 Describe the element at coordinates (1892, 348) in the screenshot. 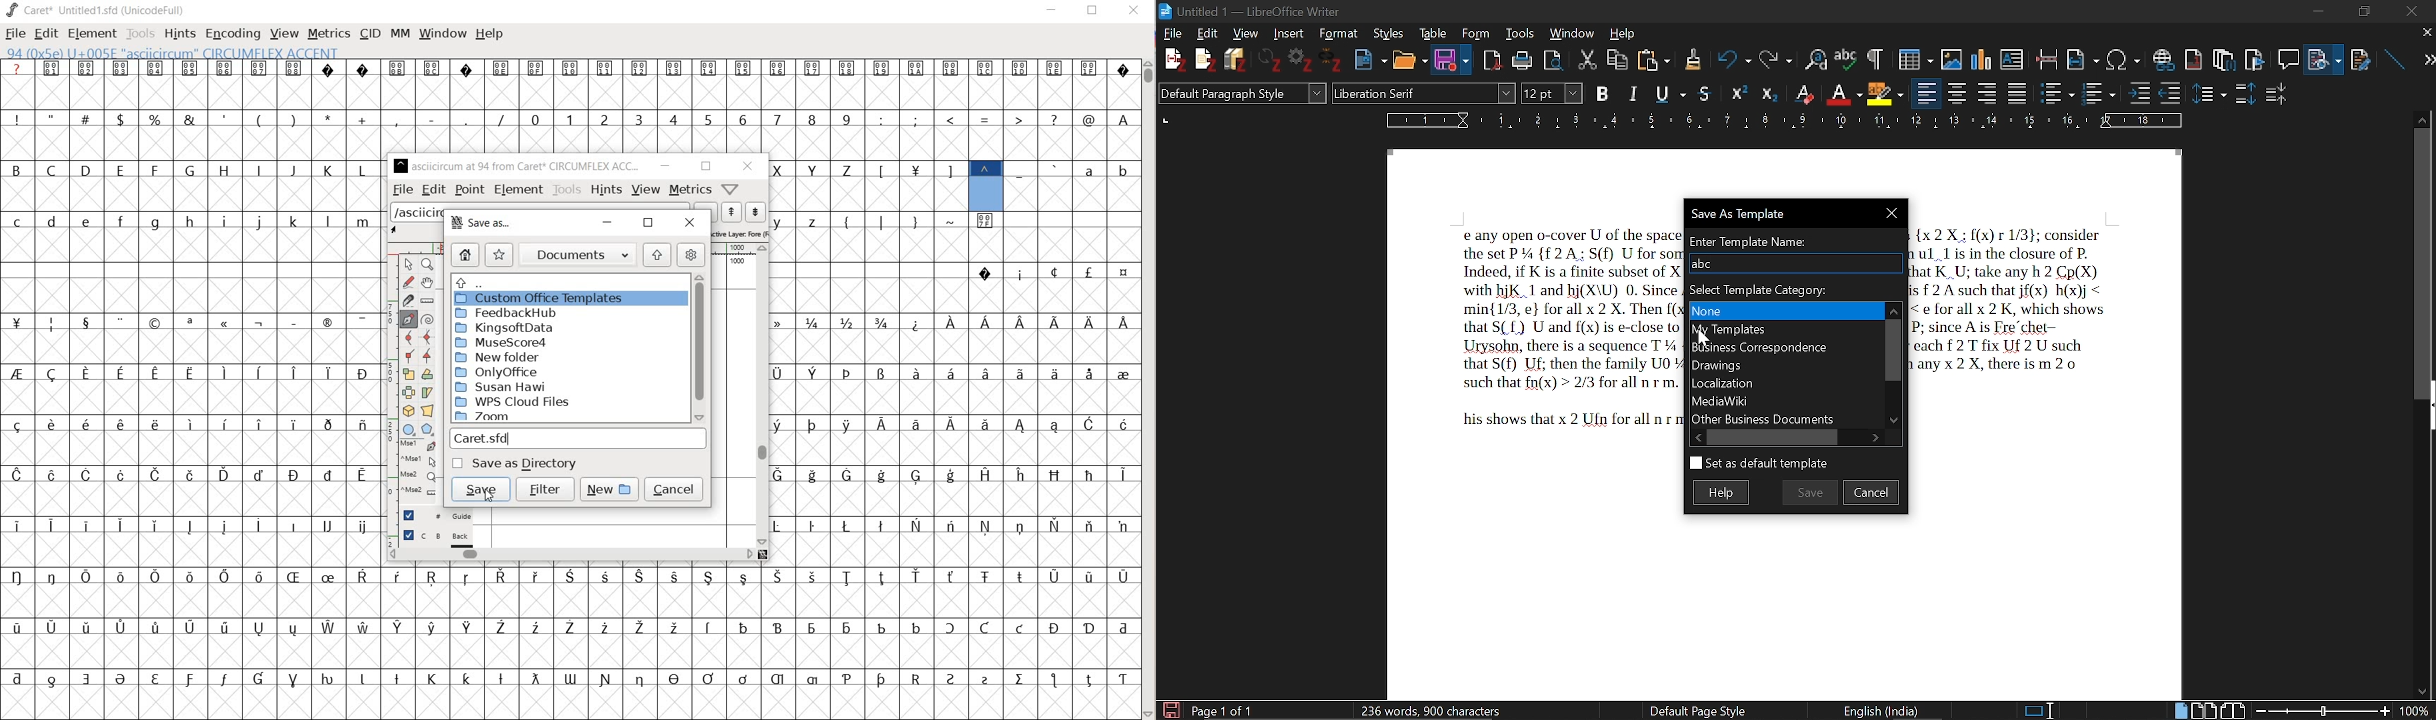

I see `Vertical scrollbar` at that location.